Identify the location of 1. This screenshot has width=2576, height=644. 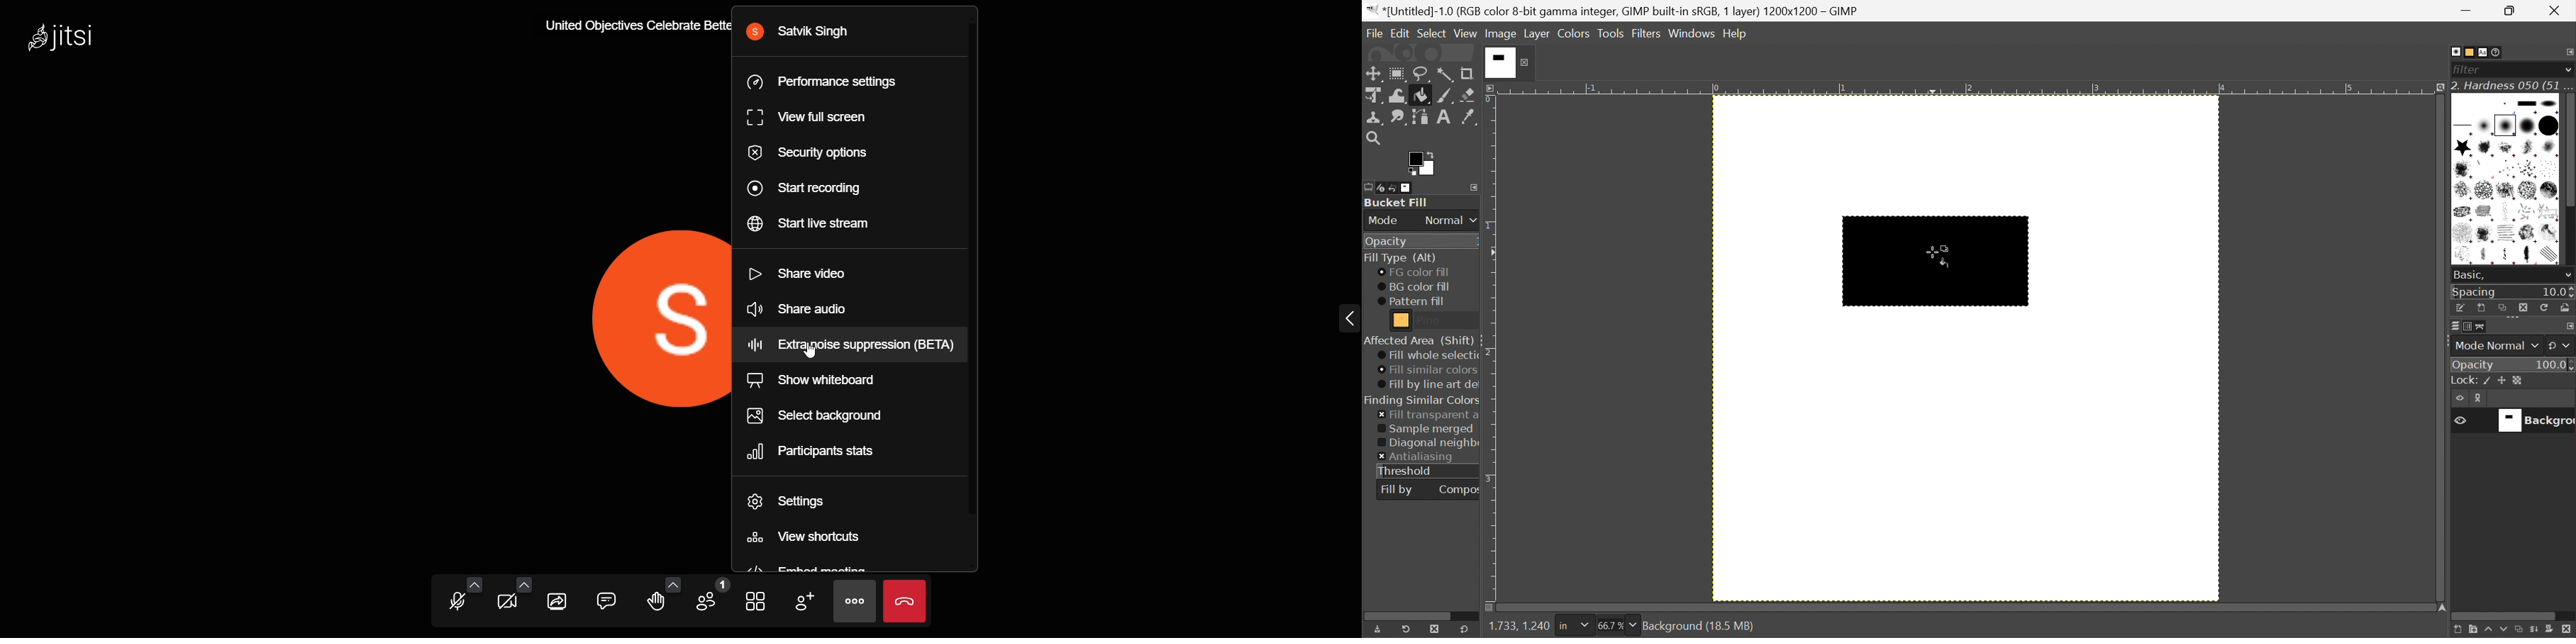
(1843, 88).